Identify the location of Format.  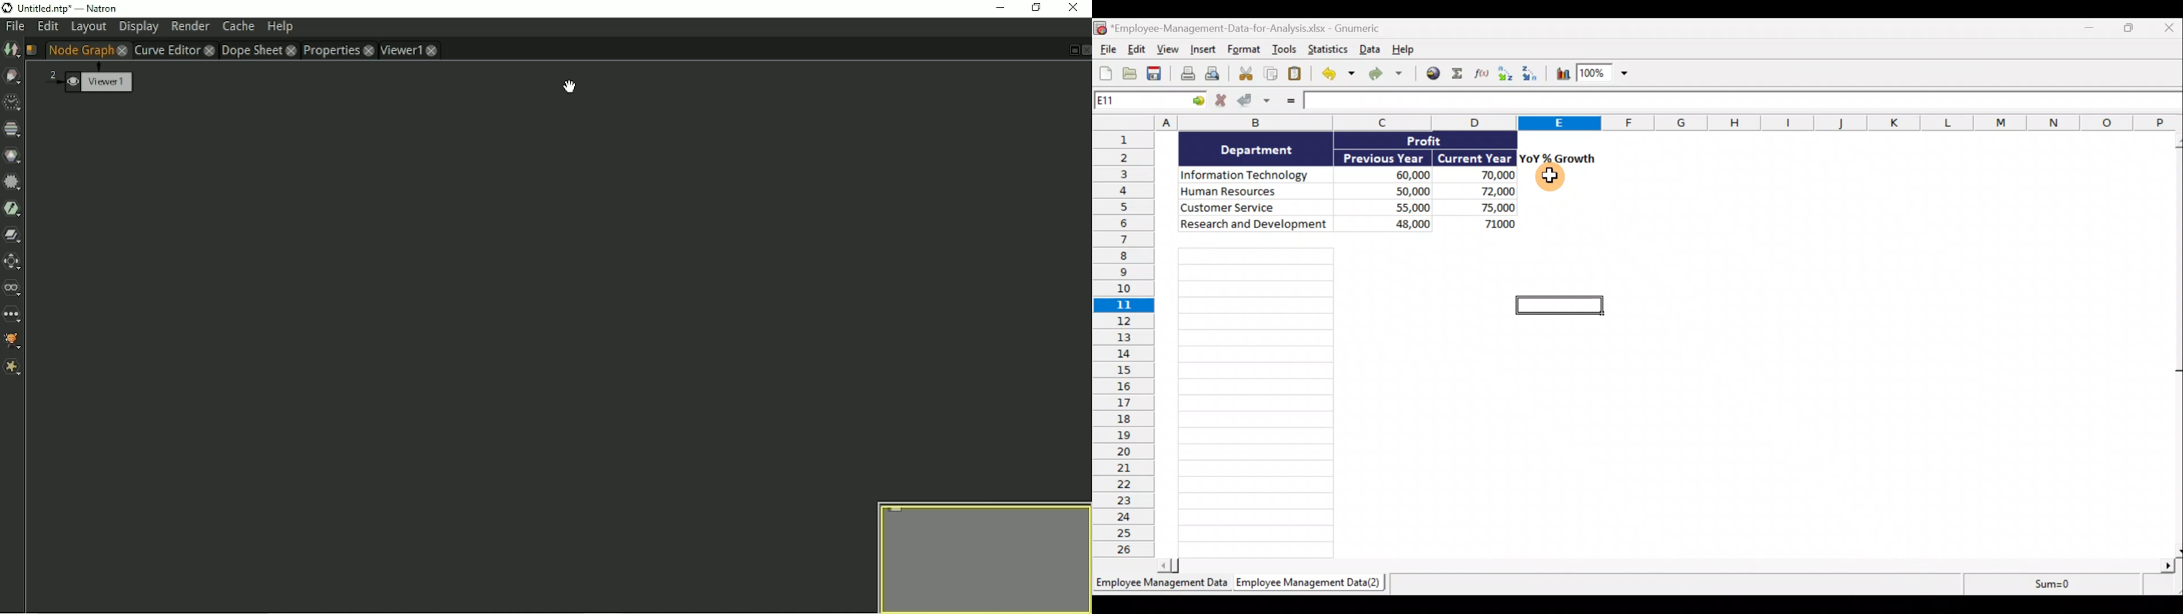
(1245, 51).